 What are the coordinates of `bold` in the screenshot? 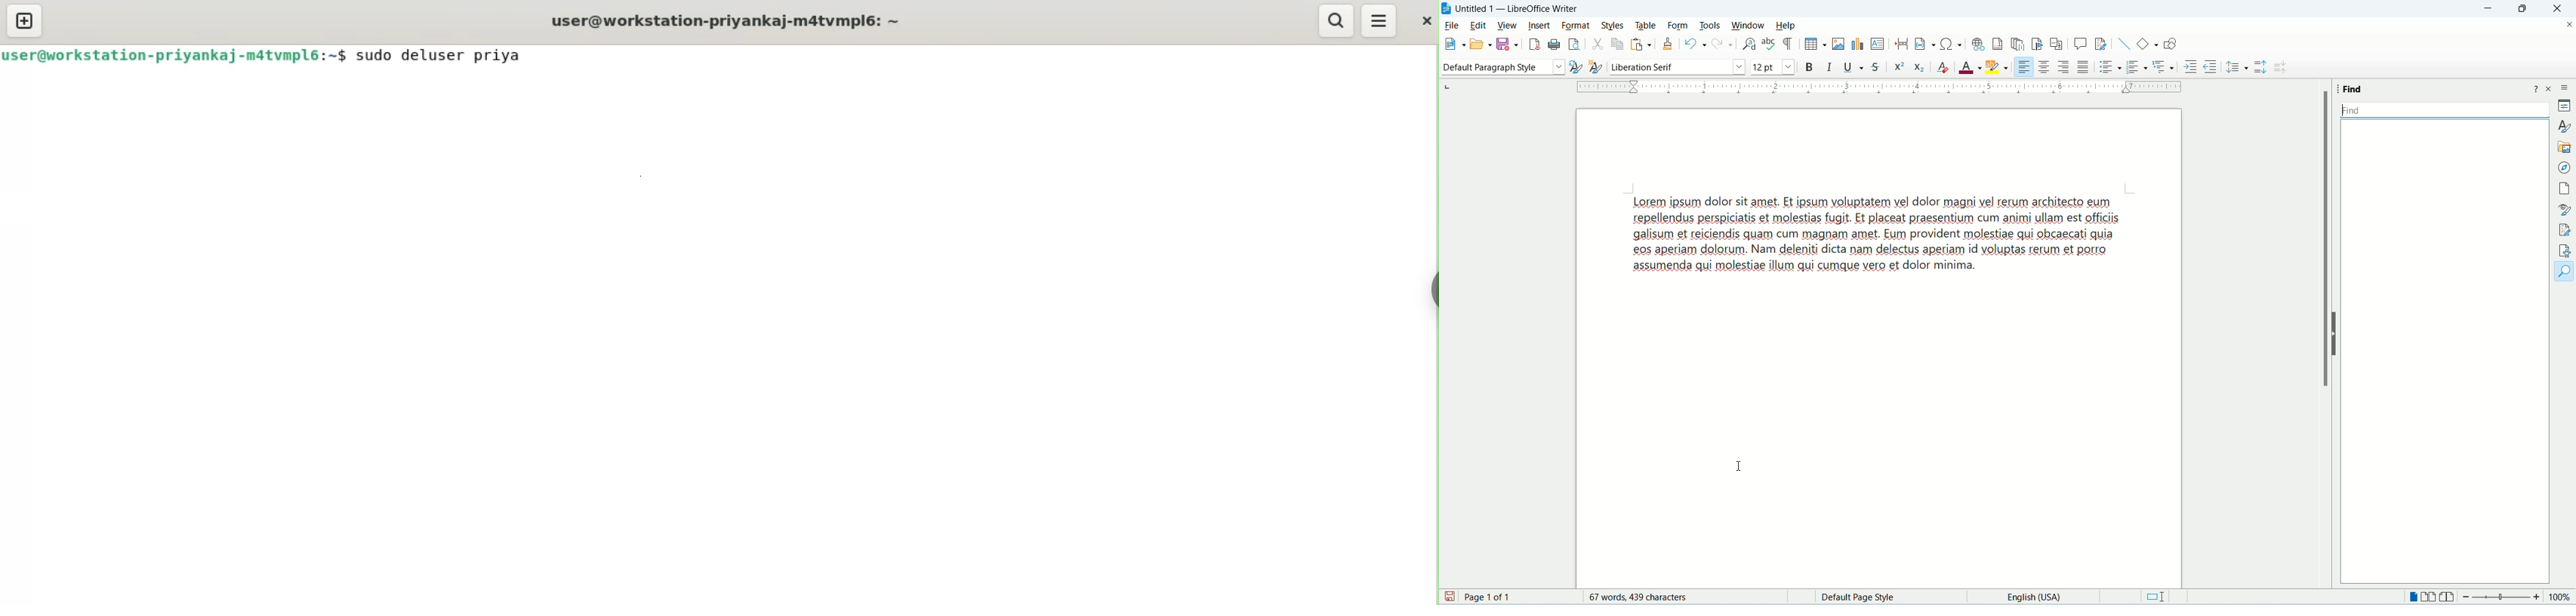 It's located at (1807, 66).